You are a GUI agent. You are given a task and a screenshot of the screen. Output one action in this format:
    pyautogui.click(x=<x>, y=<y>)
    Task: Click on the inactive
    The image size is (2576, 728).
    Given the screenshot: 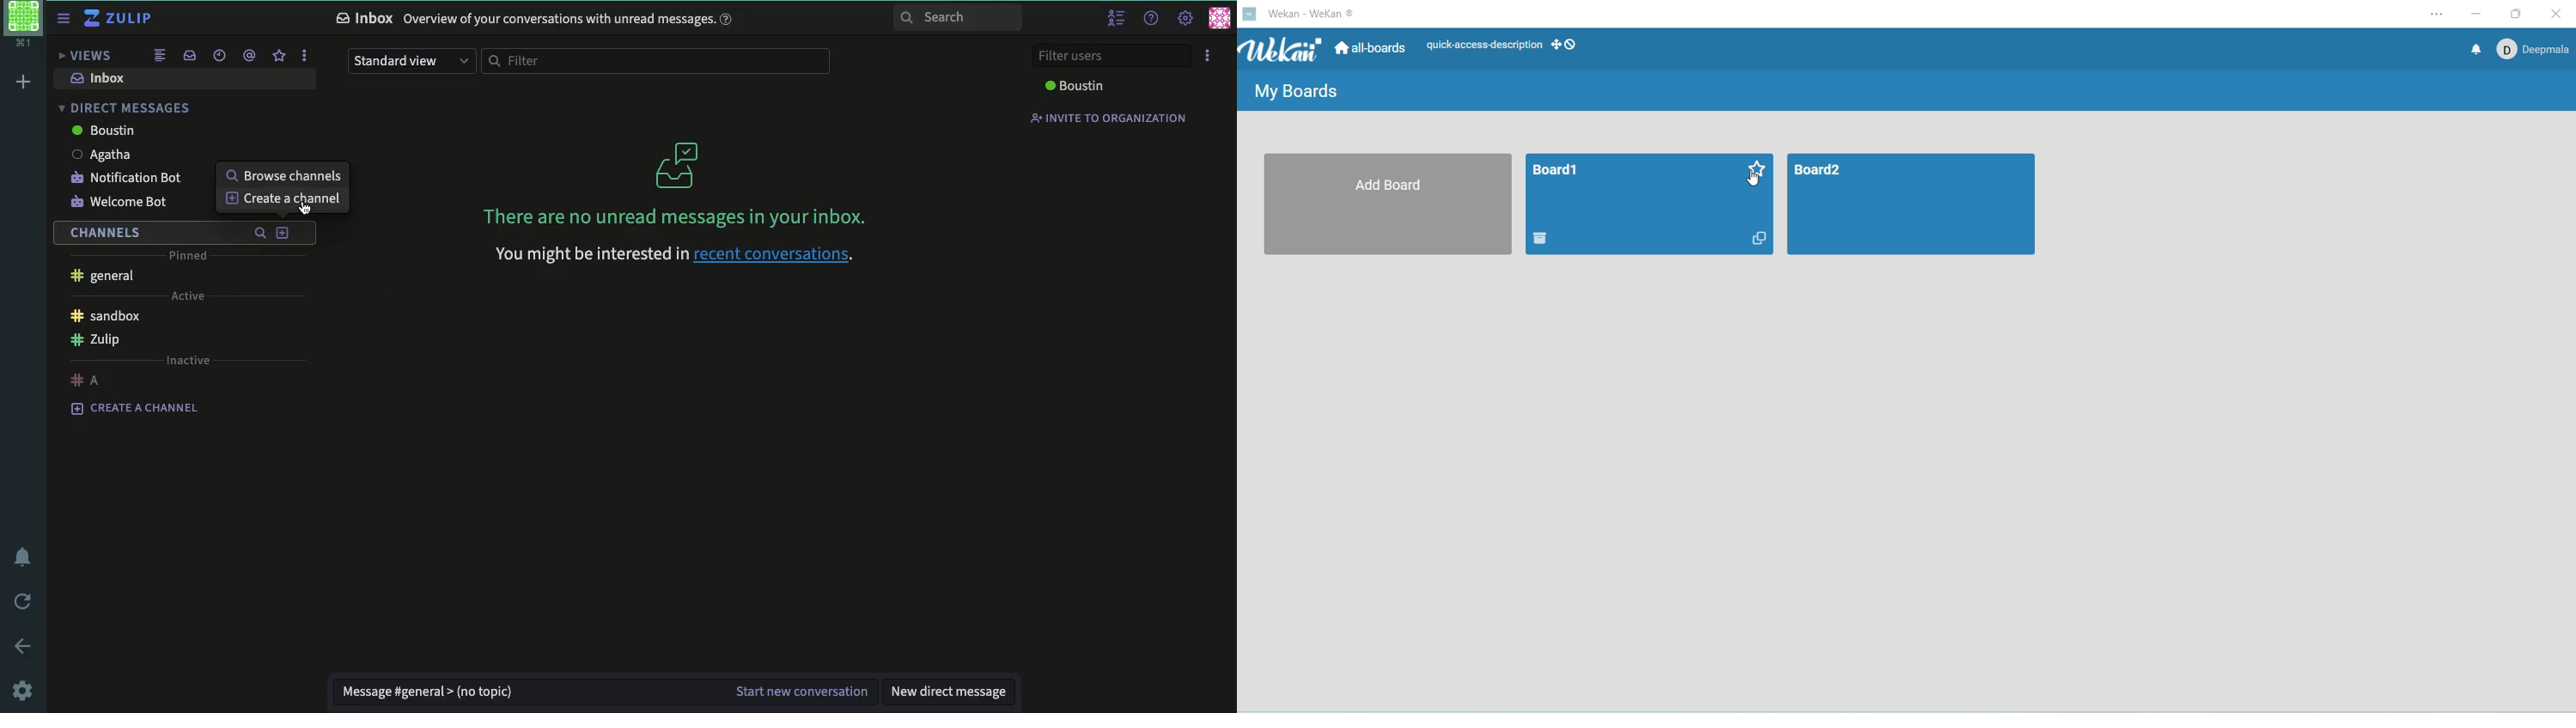 What is the action you would take?
    pyautogui.click(x=192, y=362)
    